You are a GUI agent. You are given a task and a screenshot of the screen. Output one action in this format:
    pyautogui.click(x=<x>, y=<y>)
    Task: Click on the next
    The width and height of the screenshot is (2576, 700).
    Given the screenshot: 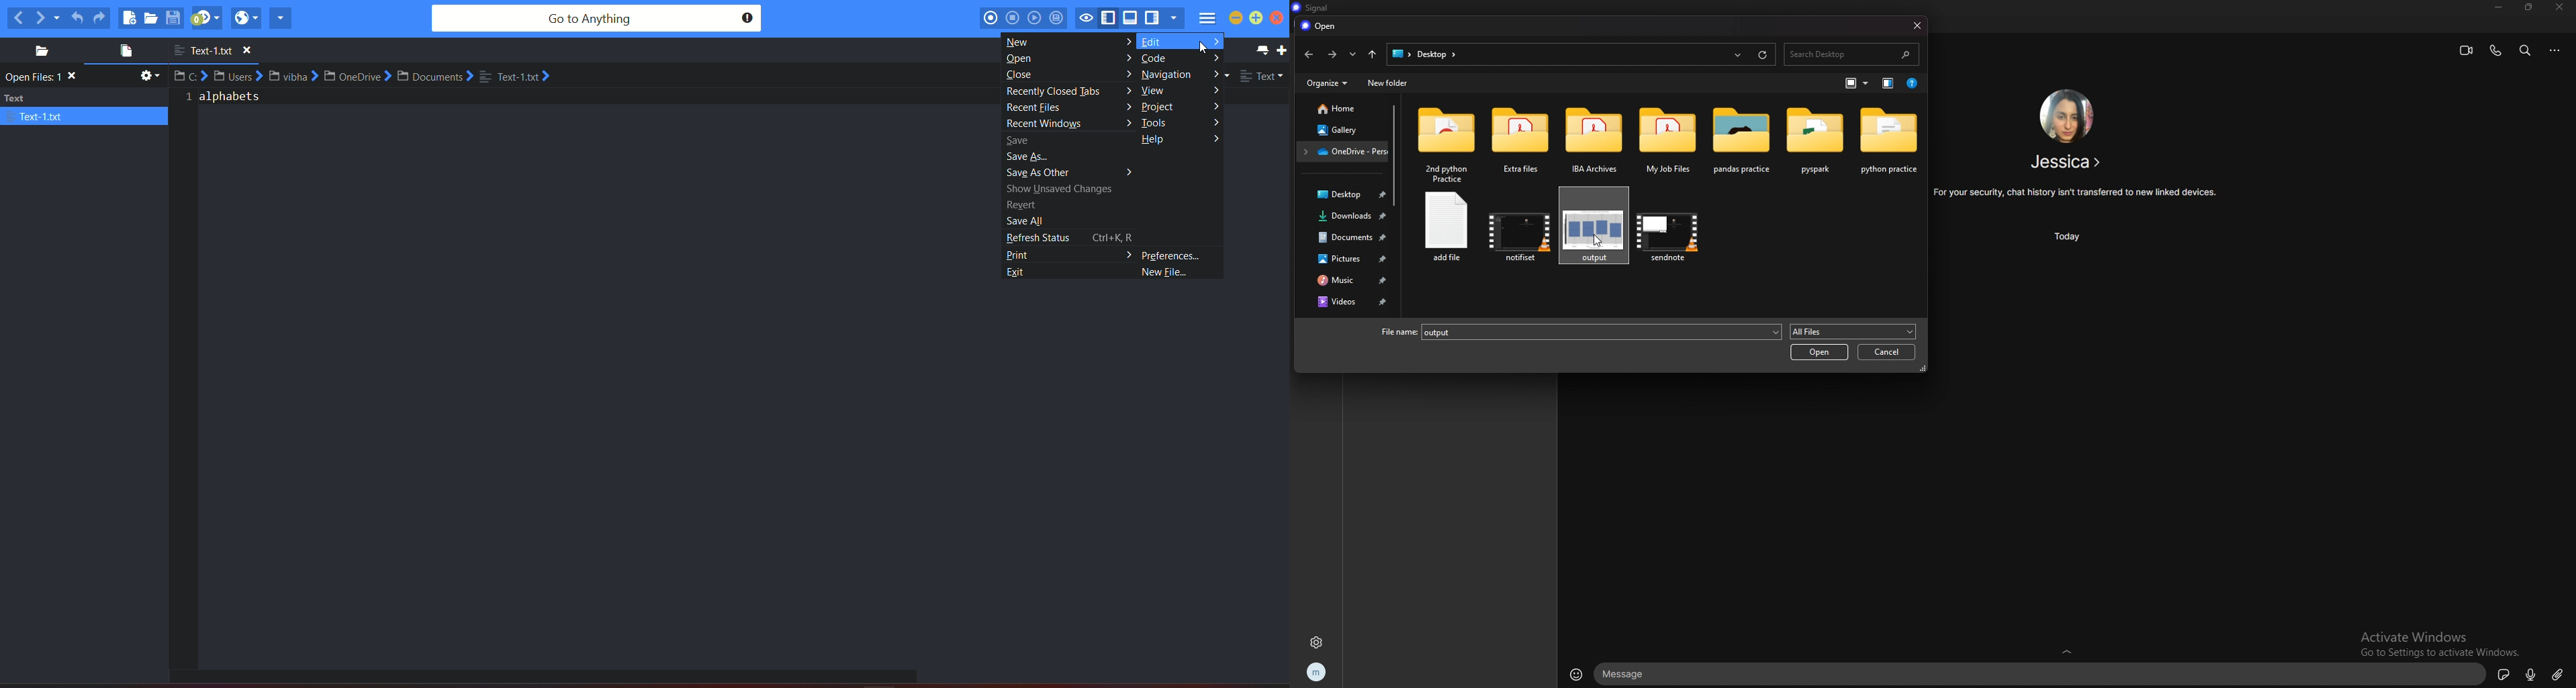 What is the action you would take?
    pyautogui.click(x=48, y=17)
    